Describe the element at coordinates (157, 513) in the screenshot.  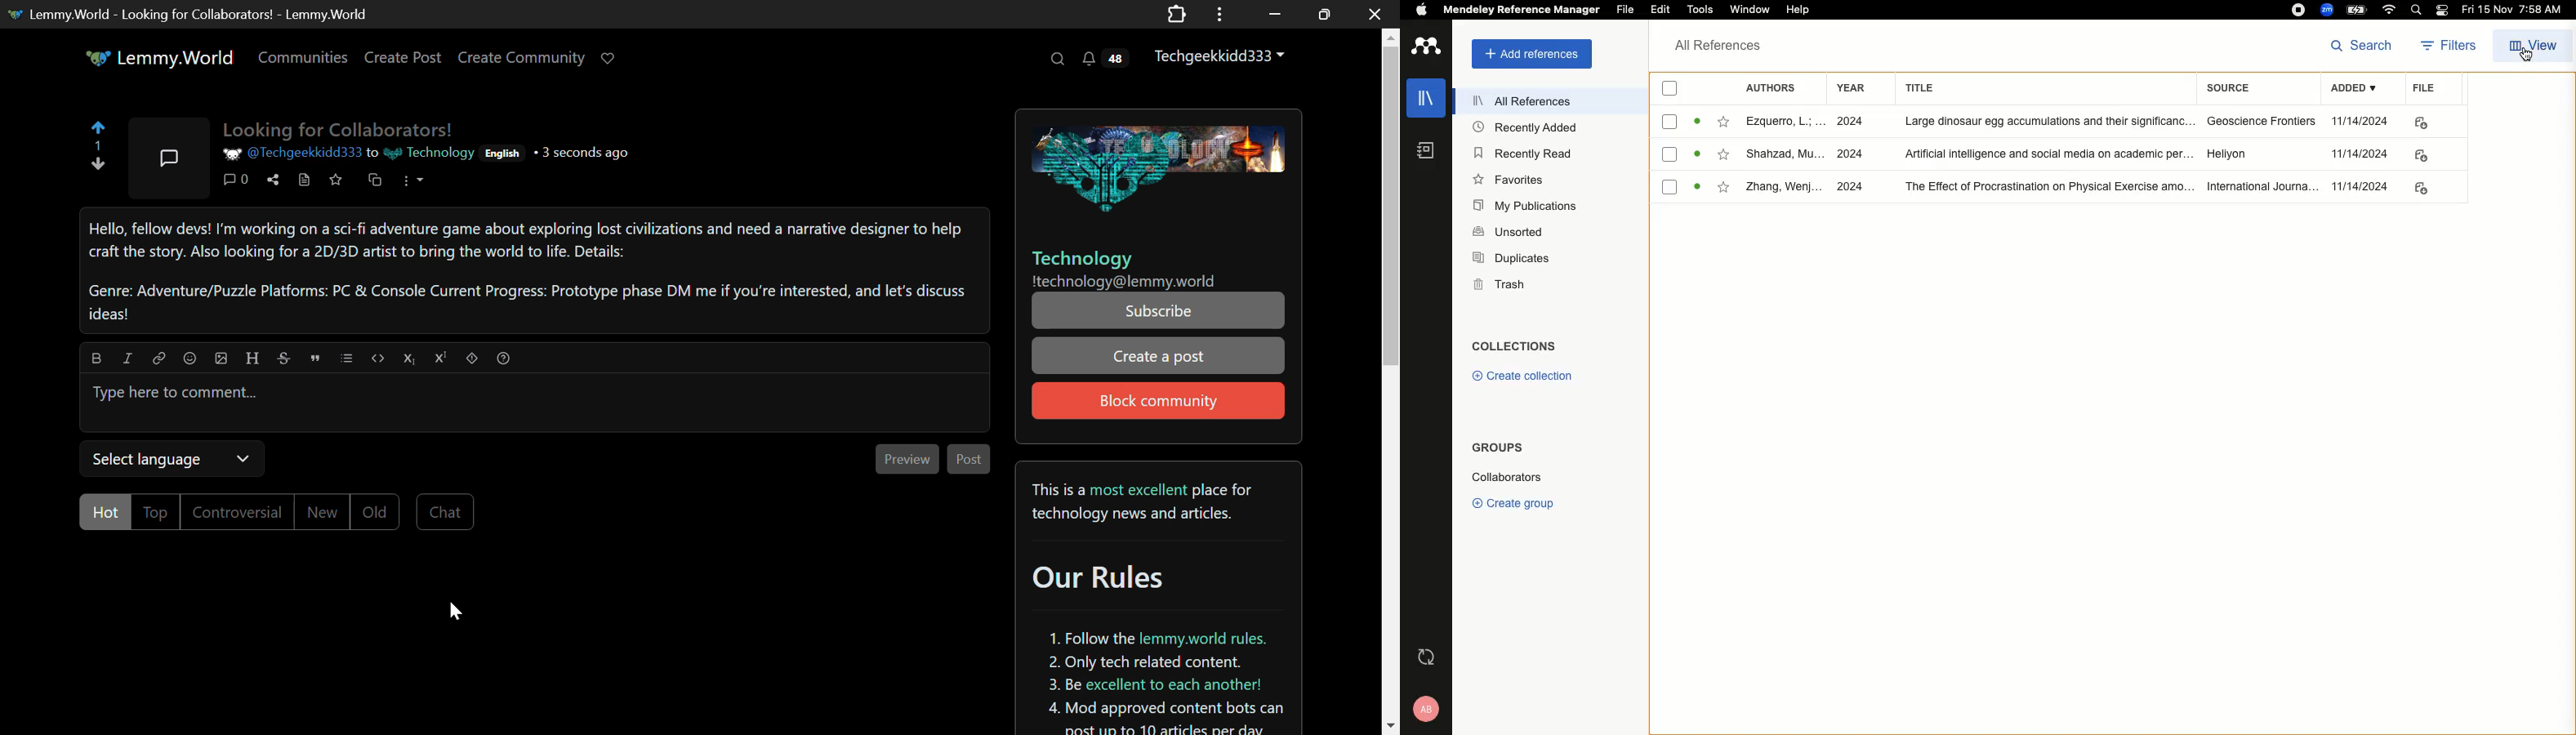
I see `Top` at that location.